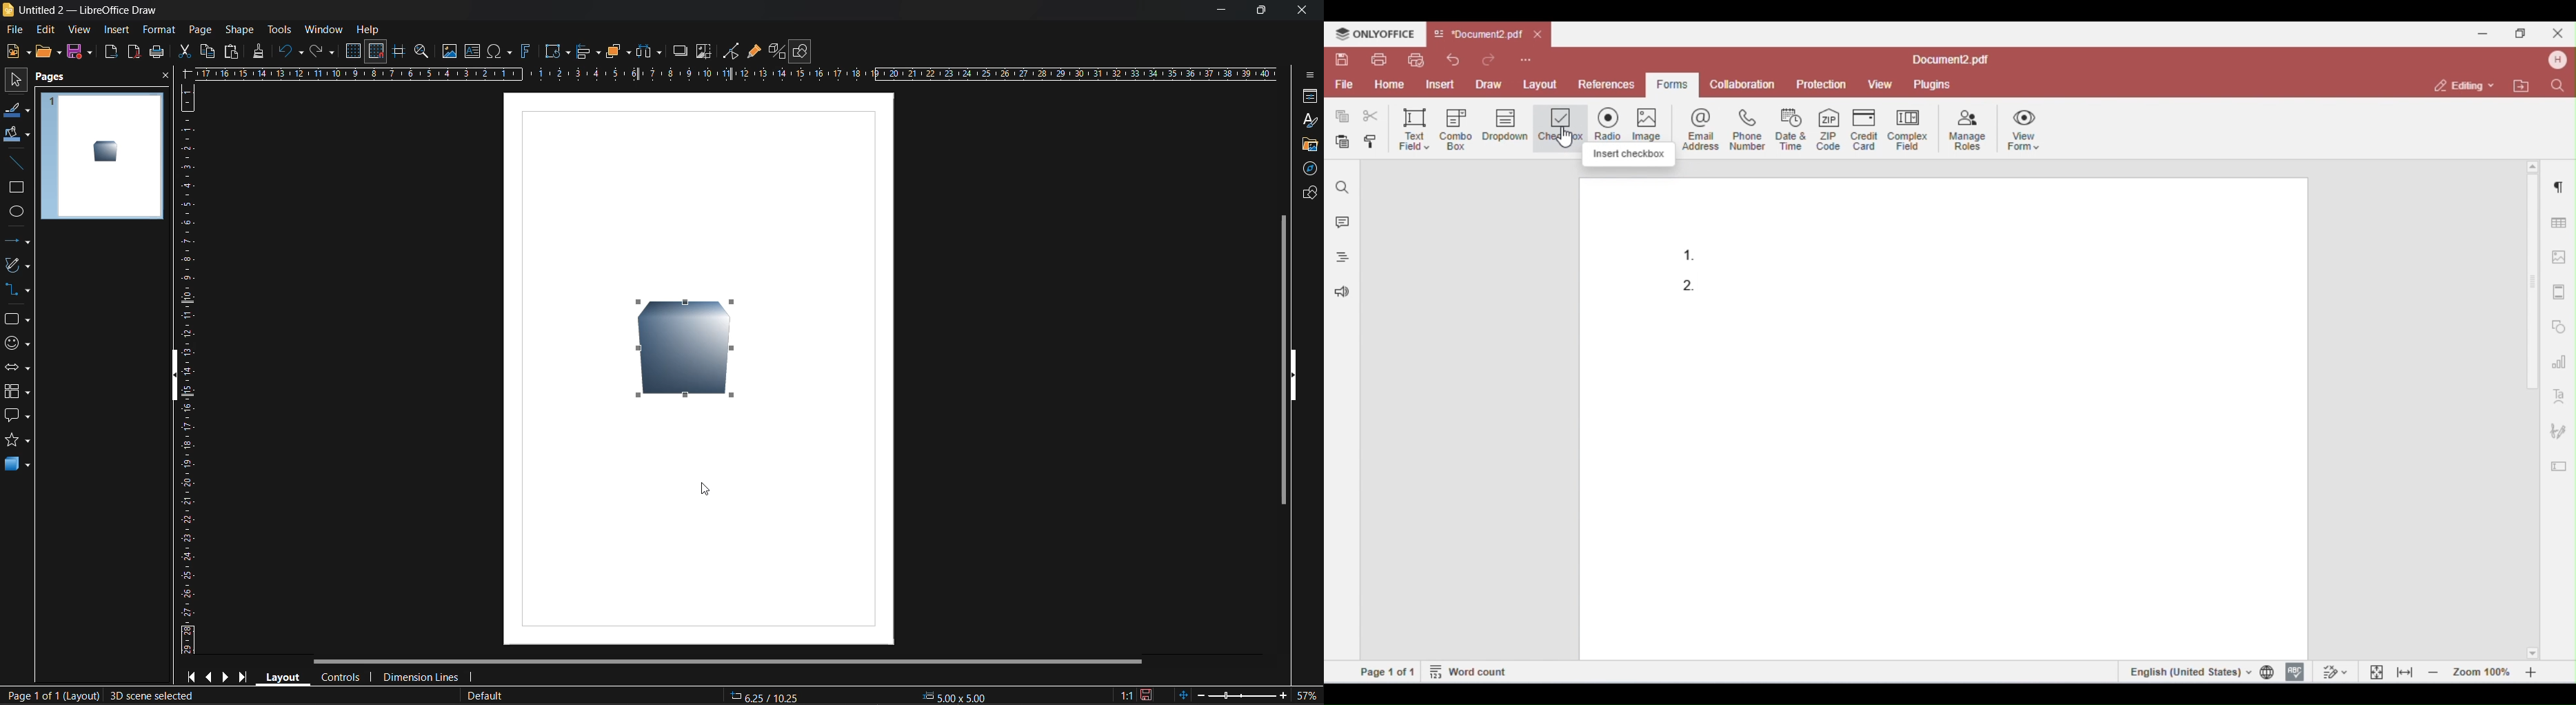  What do you see at coordinates (230, 54) in the screenshot?
I see `paste` at bounding box center [230, 54].